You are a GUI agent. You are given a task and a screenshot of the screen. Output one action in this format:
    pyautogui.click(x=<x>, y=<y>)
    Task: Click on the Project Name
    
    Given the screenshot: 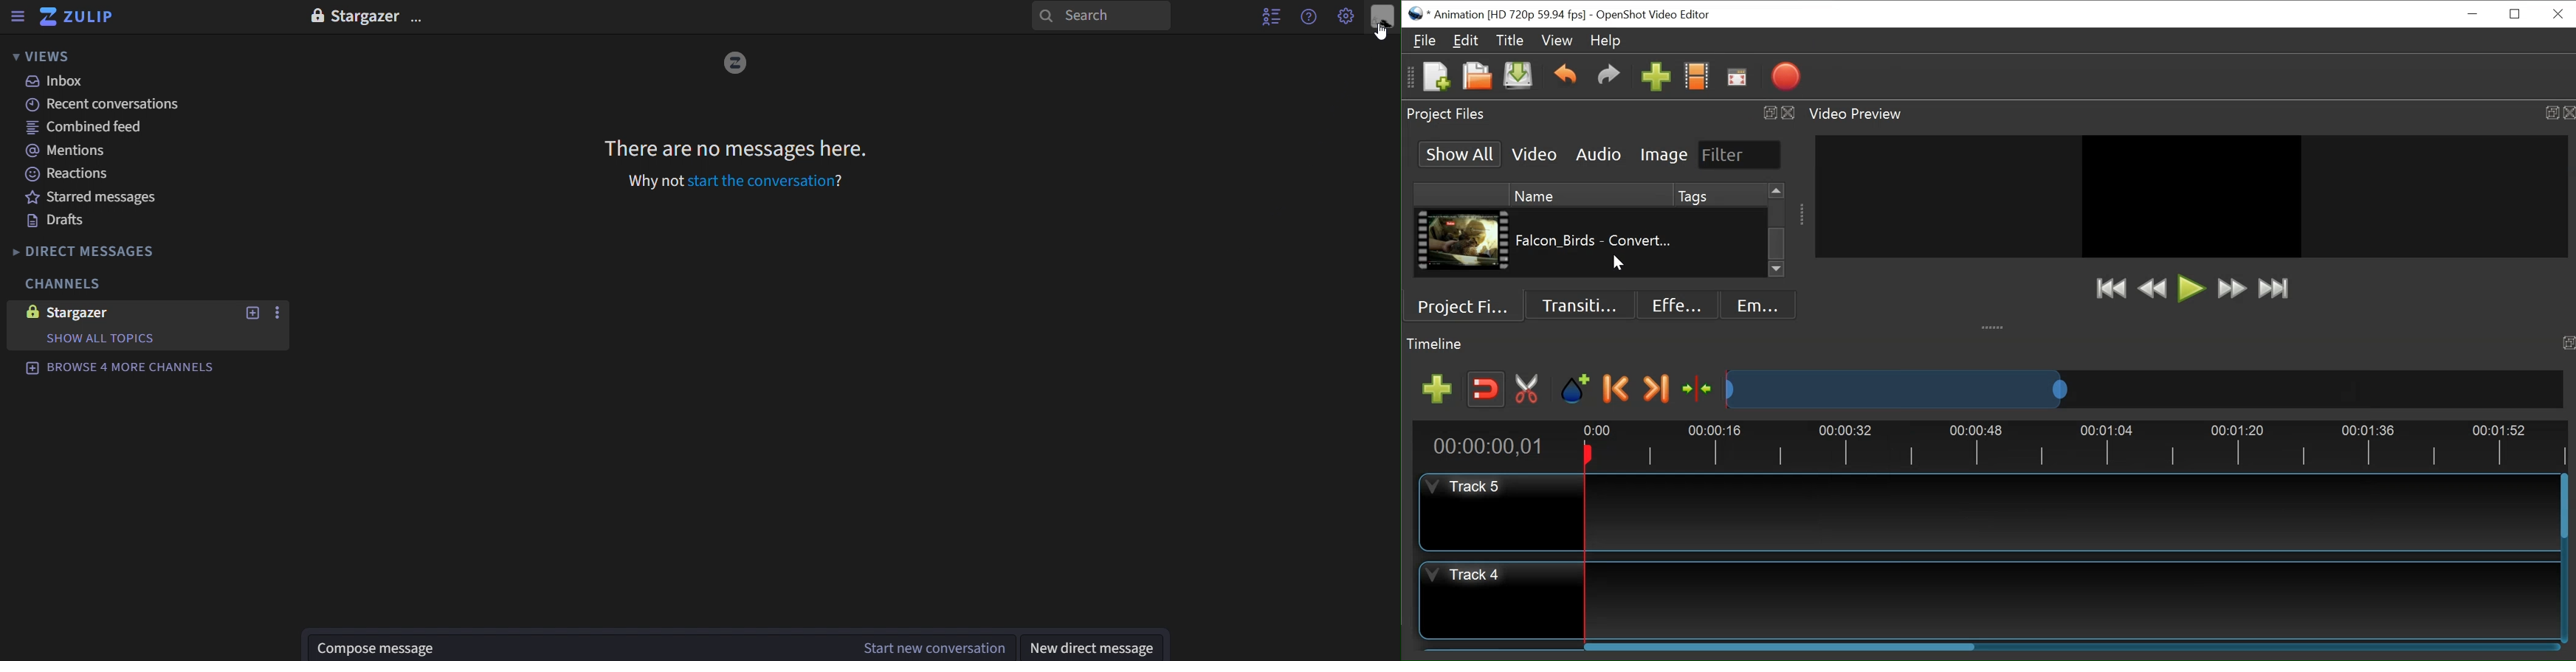 What is the action you would take?
    pyautogui.click(x=1509, y=15)
    